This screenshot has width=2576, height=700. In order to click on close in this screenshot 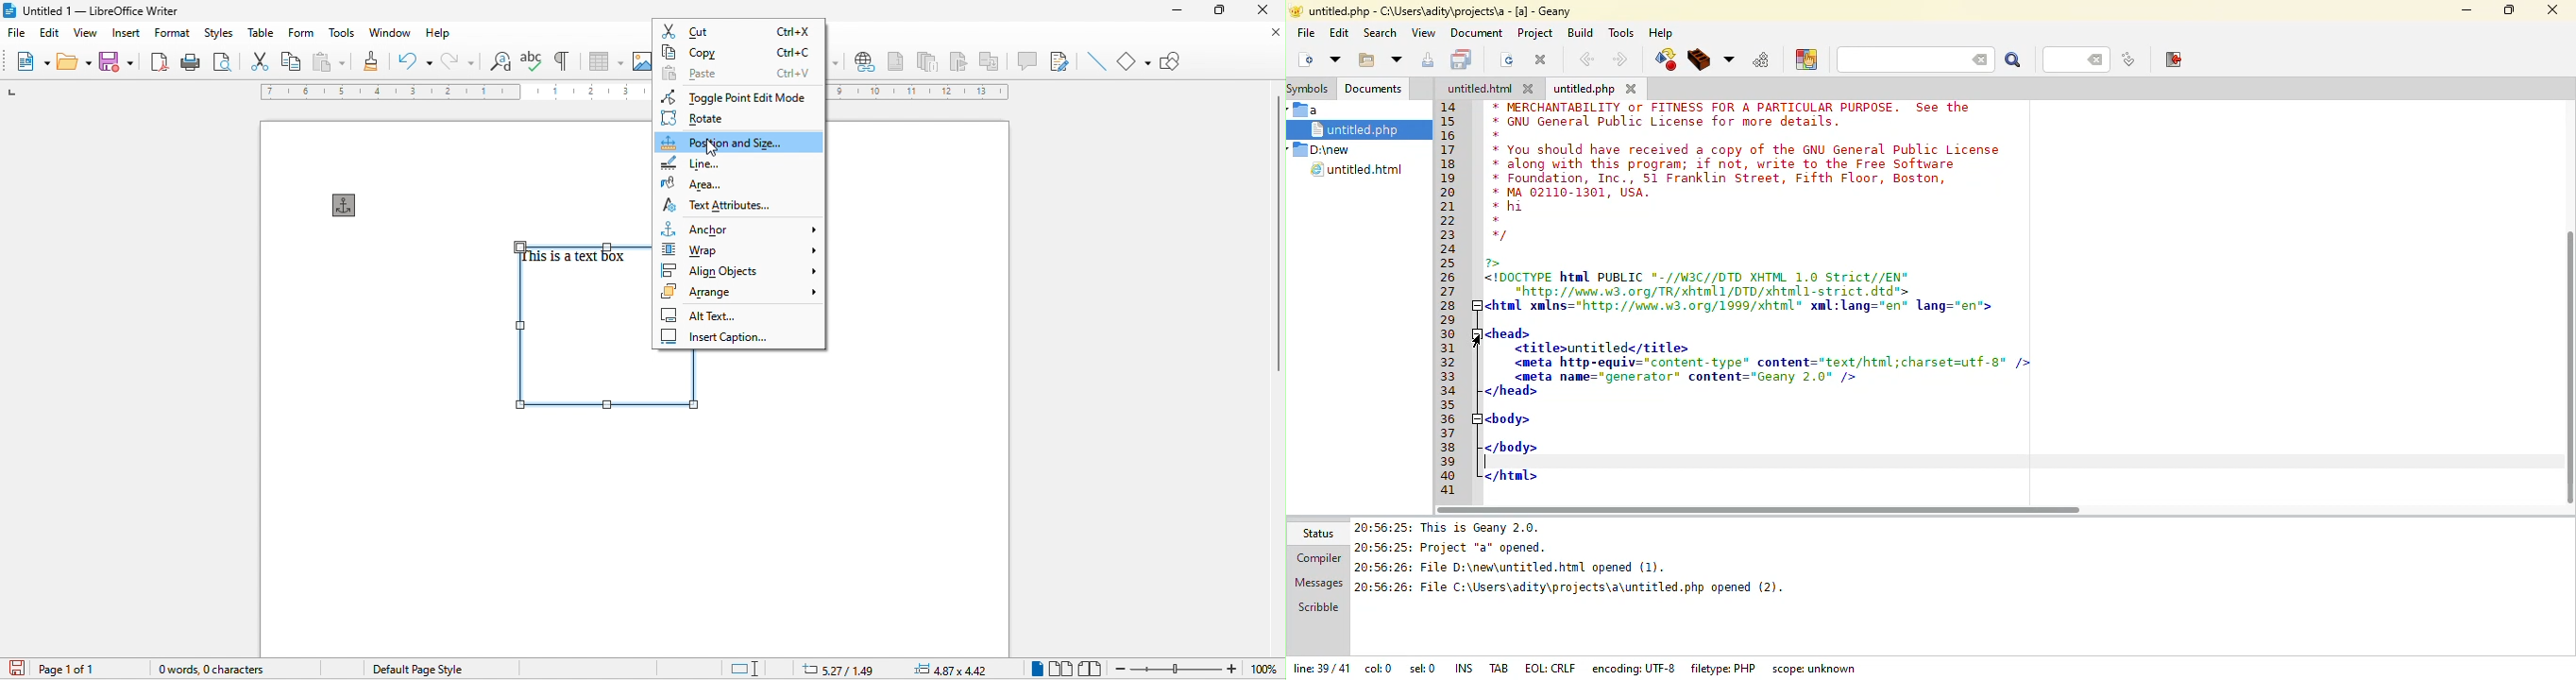, I will do `click(1542, 59)`.